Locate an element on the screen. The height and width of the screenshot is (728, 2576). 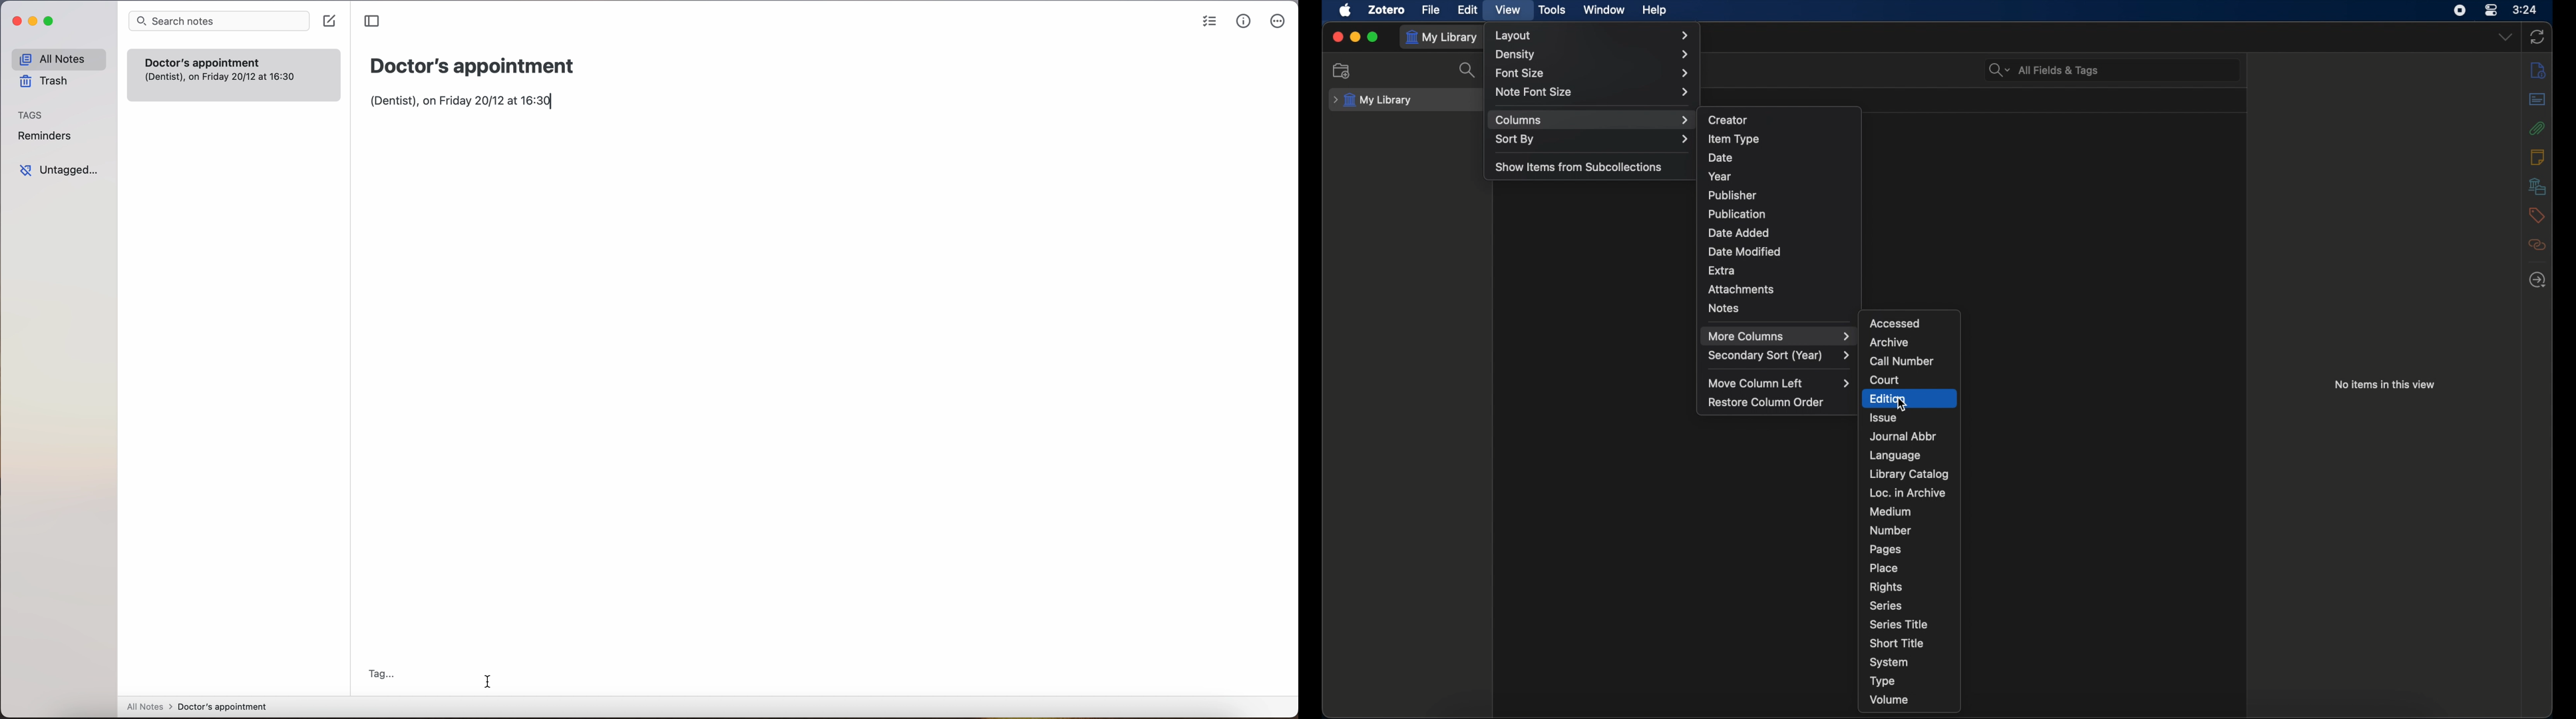
tools is located at coordinates (1553, 10).